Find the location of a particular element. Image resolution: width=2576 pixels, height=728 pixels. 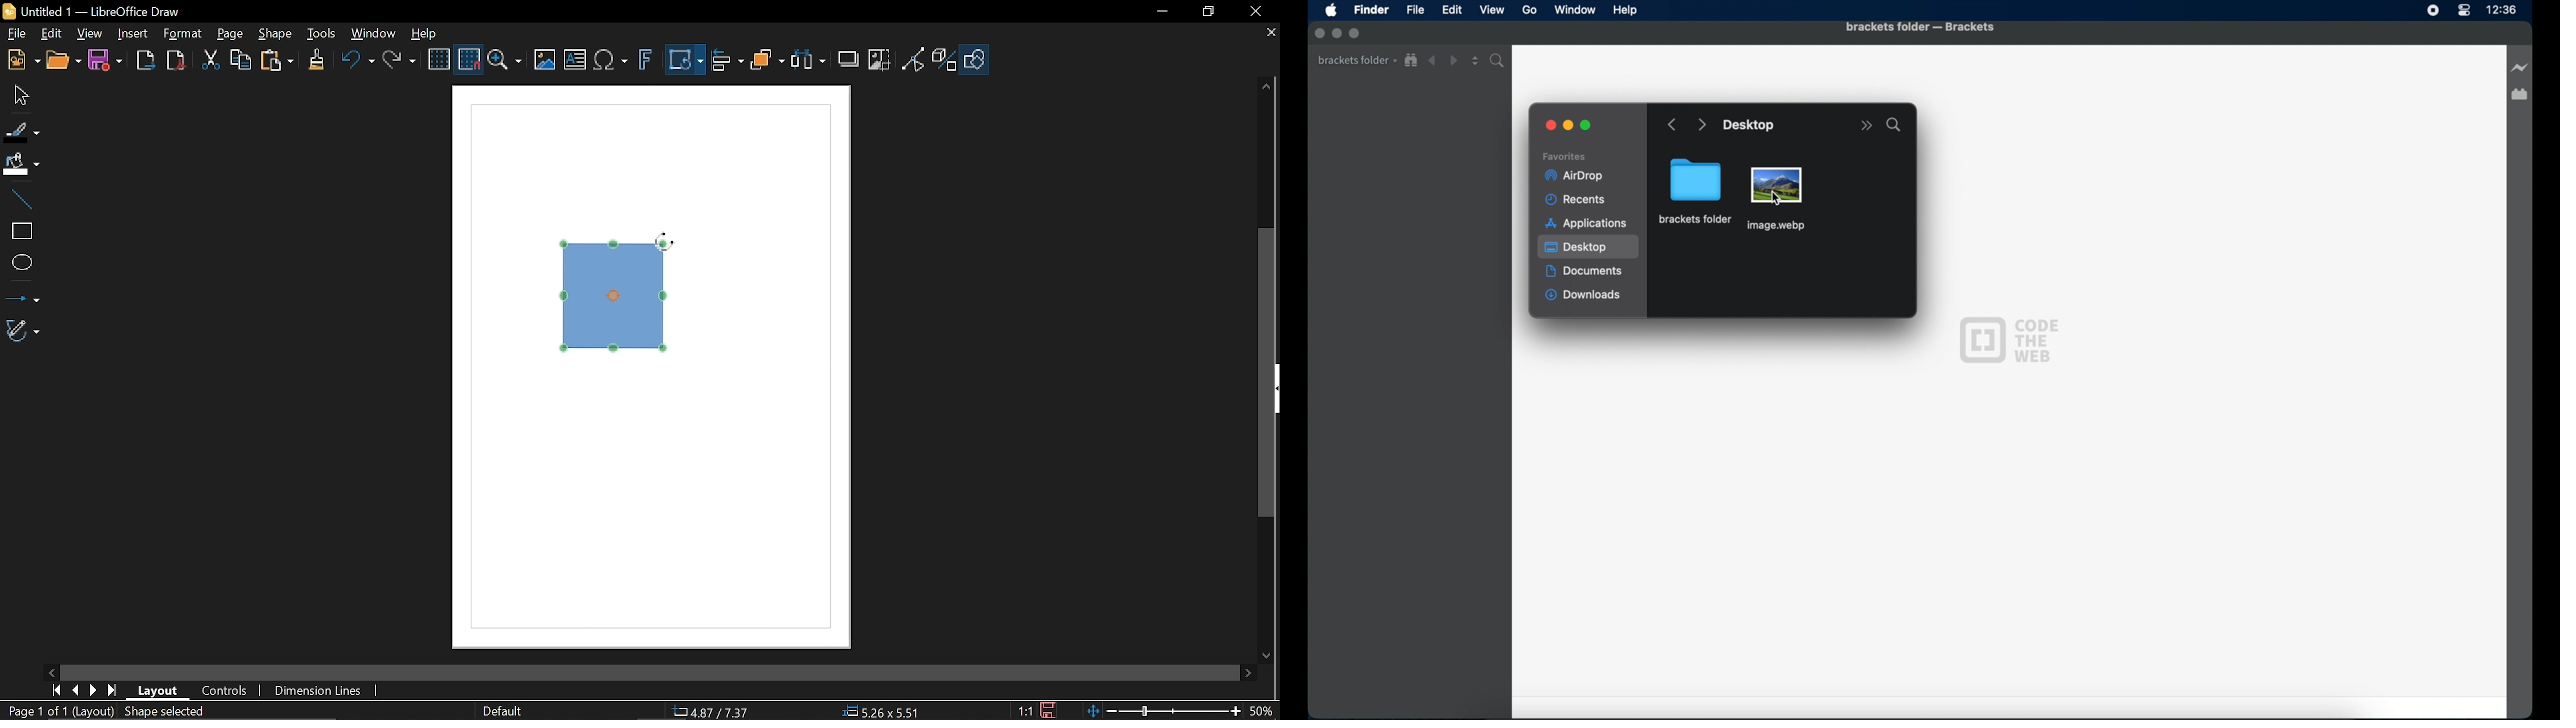

Diagram rotated is located at coordinates (608, 302).